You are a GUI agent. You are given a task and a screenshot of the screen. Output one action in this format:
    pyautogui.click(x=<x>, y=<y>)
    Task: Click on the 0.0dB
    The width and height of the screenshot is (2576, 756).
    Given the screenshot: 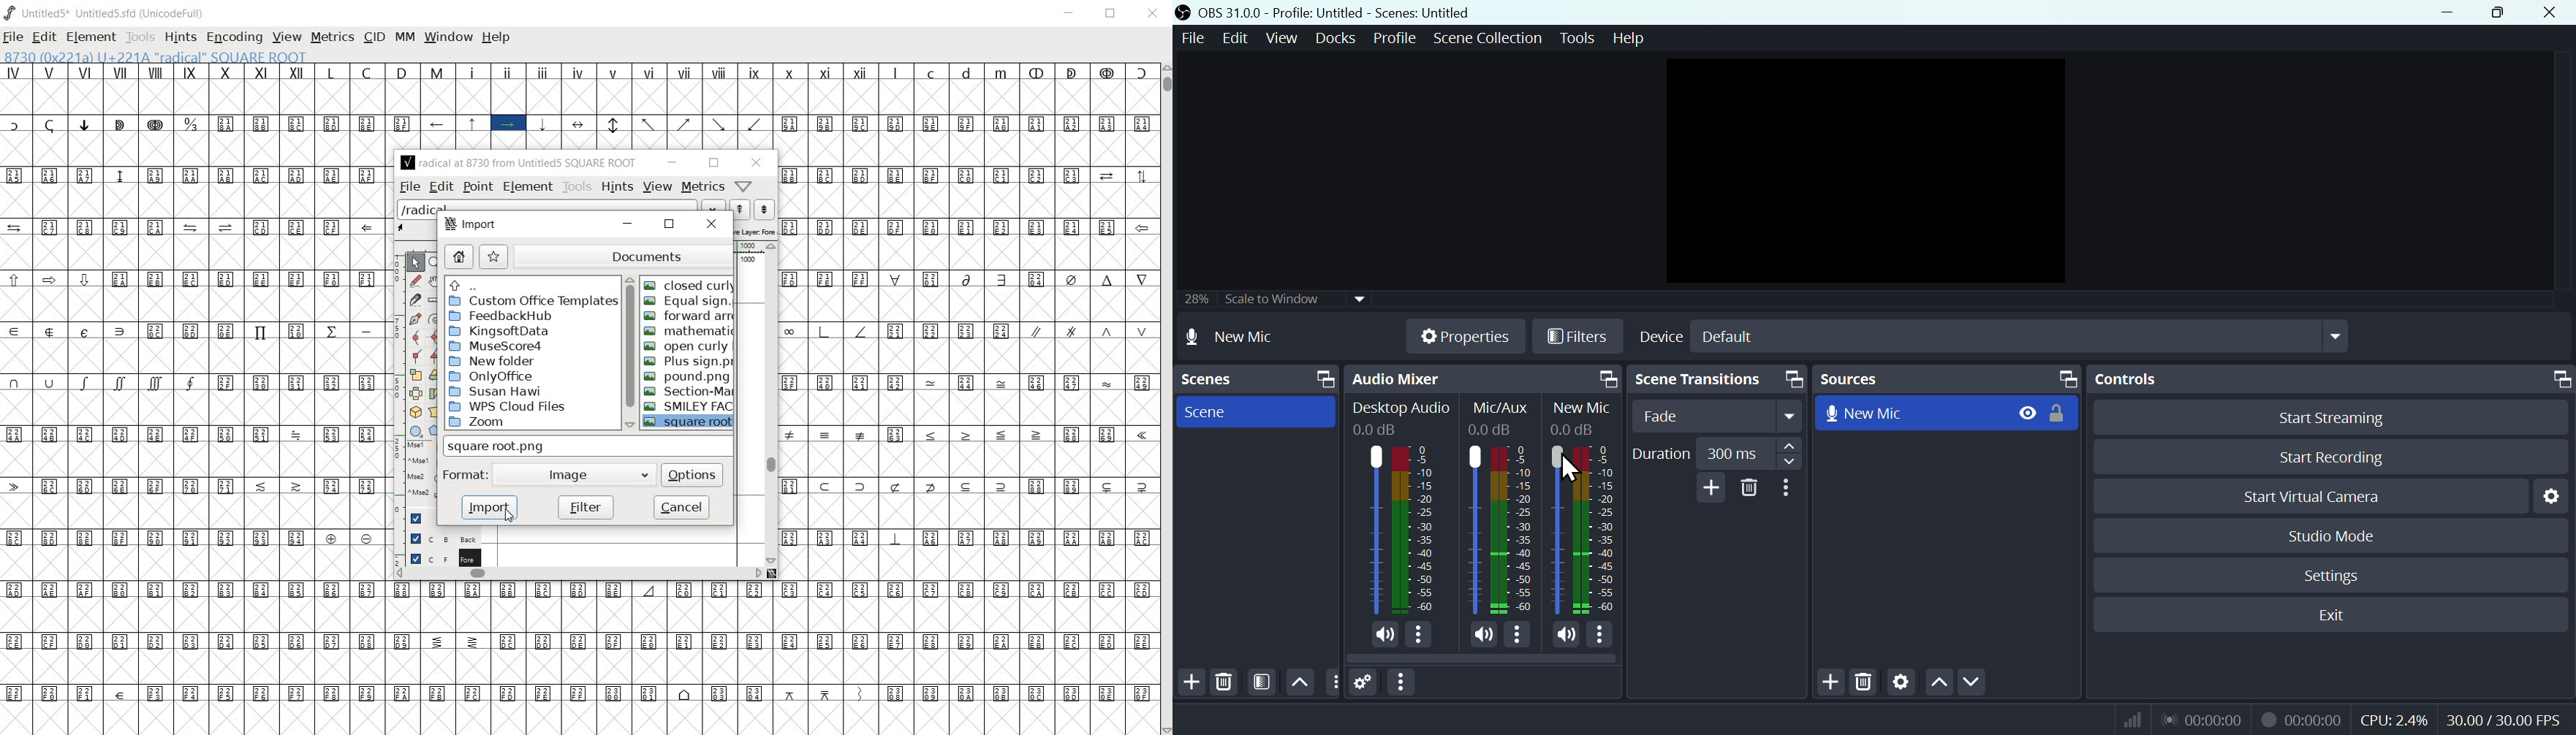 What is the action you would take?
    pyautogui.click(x=1376, y=430)
    